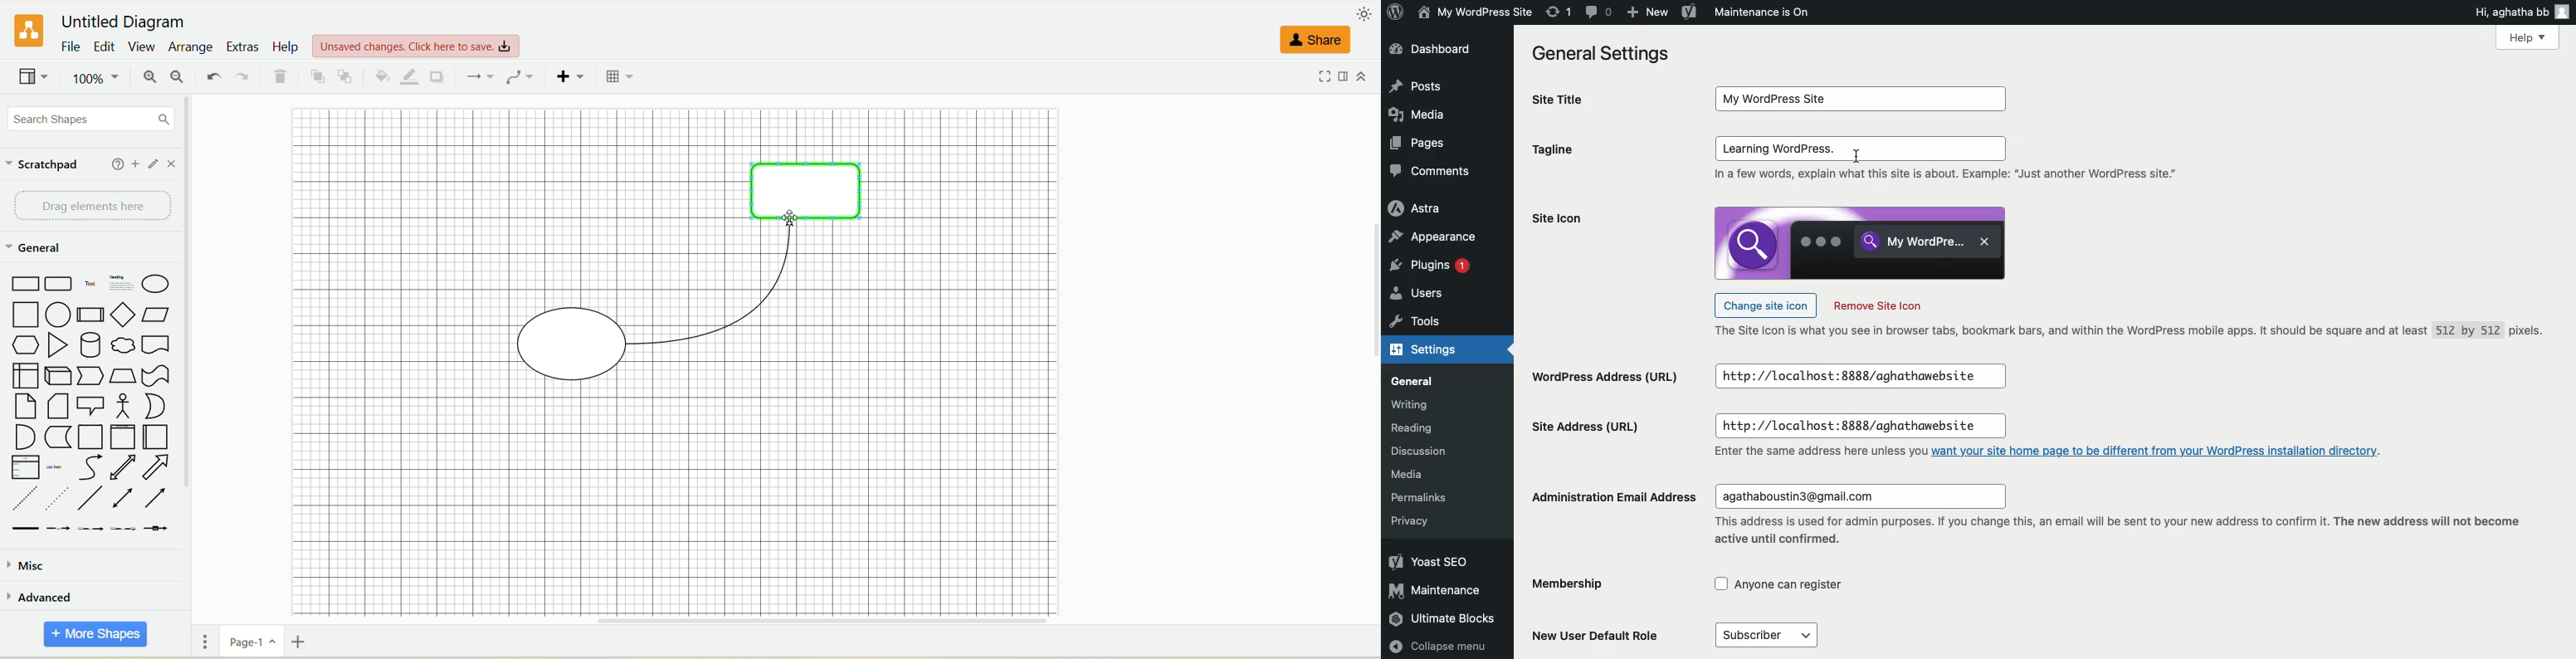  What do you see at coordinates (172, 164) in the screenshot?
I see `close` at bounding box center [172, 164].